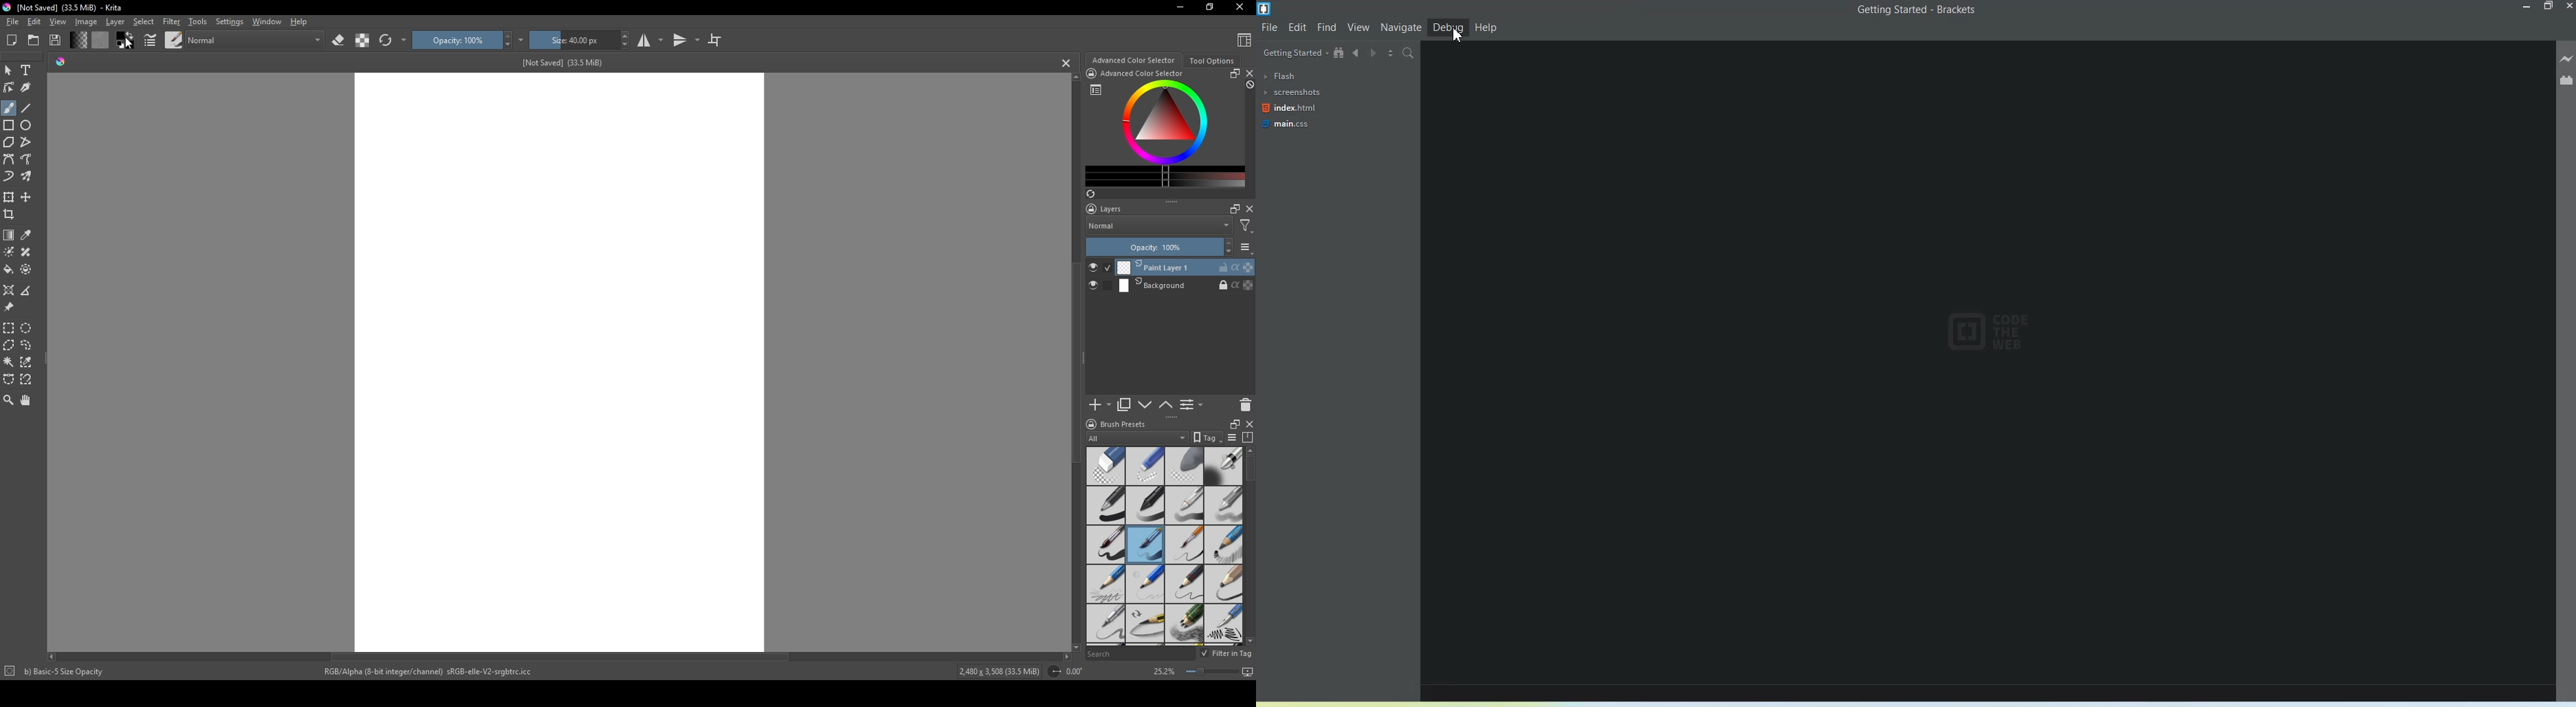  What do you see at coordinates (1358, 28) in the screenshot?
I see `View` at bounding box center [1358, 28].